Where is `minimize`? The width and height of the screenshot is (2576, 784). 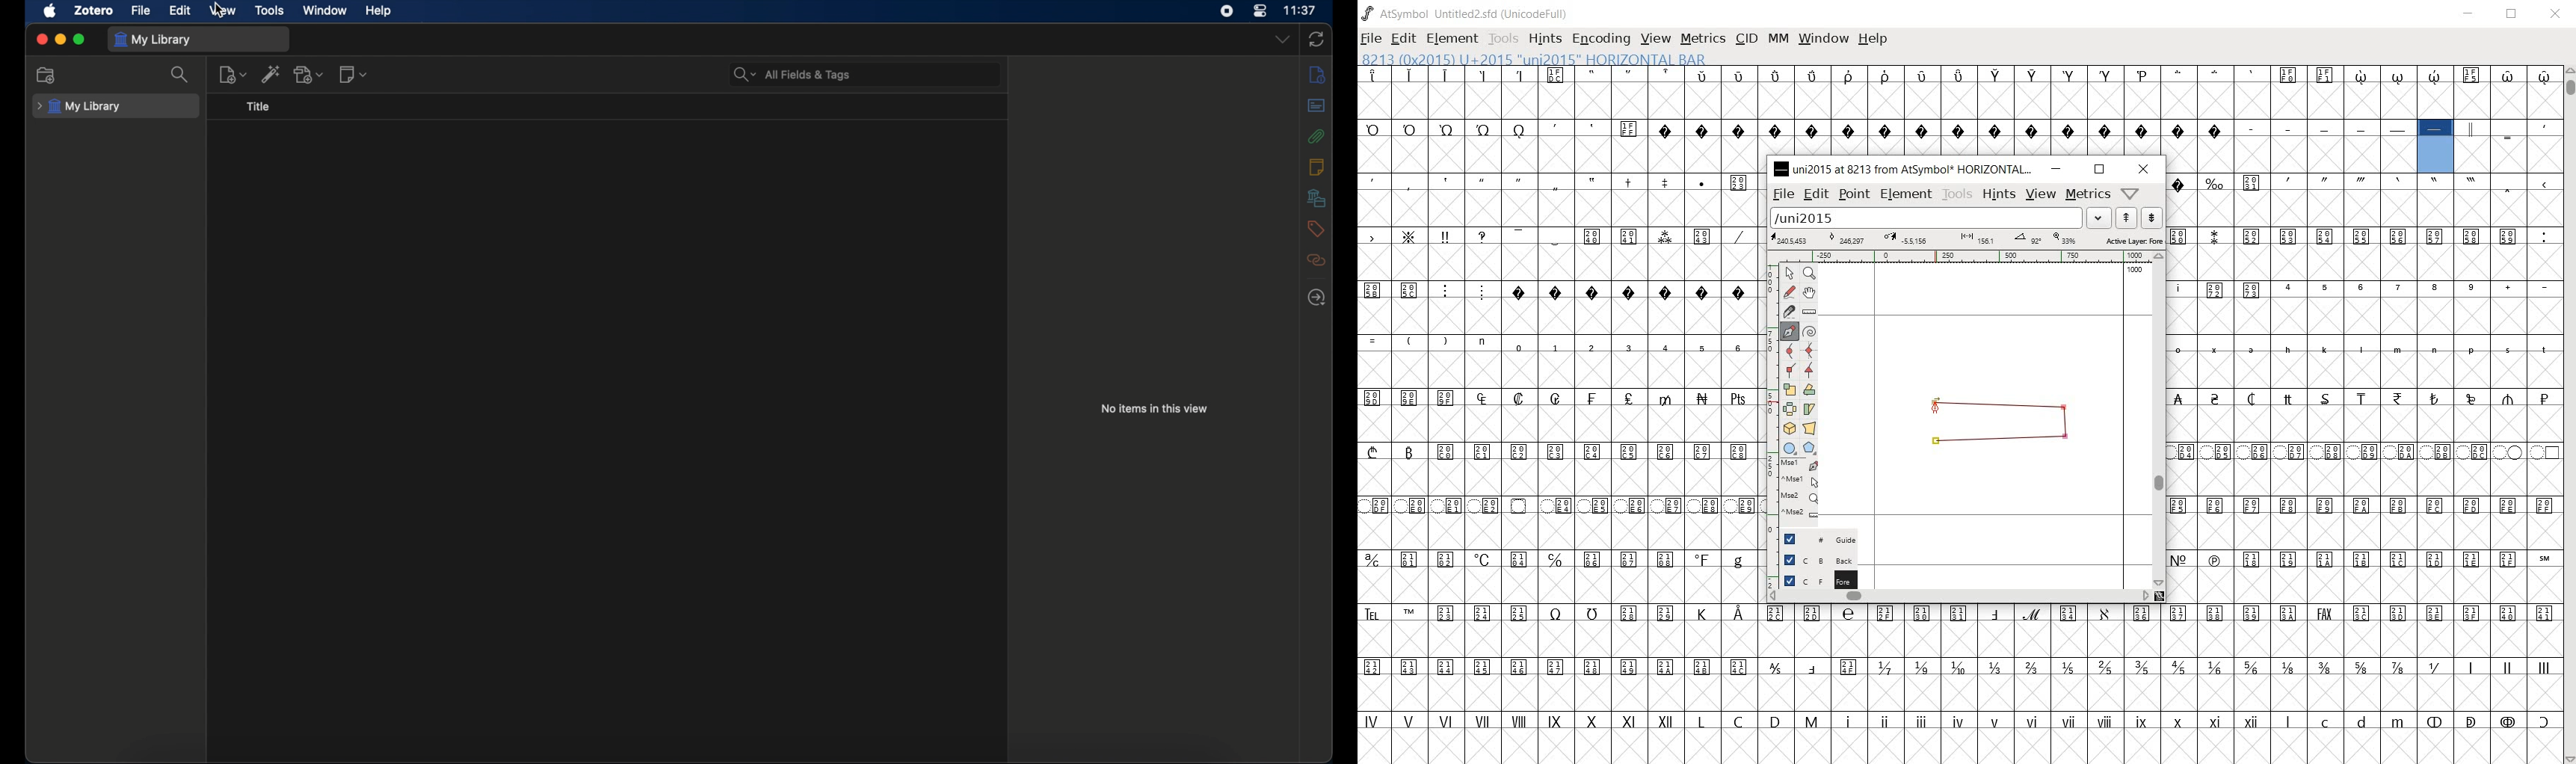
minimize is located at coordinates (2057, 170).